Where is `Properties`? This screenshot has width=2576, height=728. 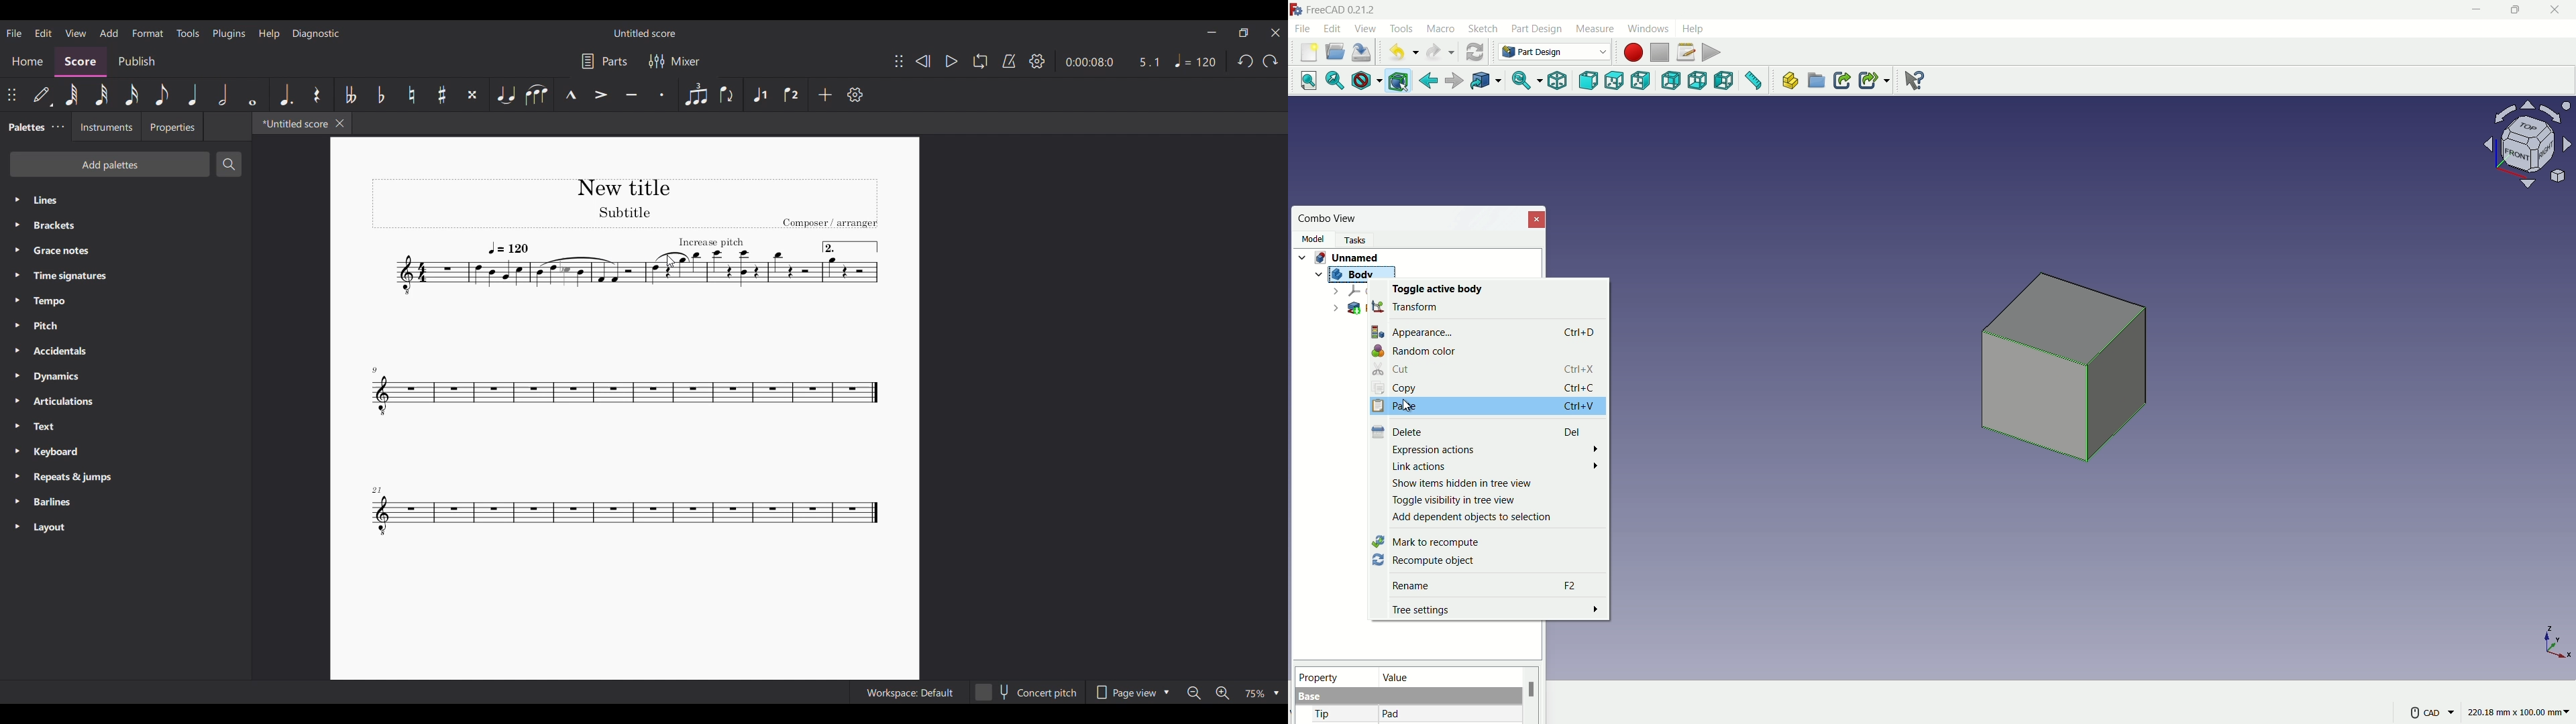
Properties is located at coordinates (173, 127).